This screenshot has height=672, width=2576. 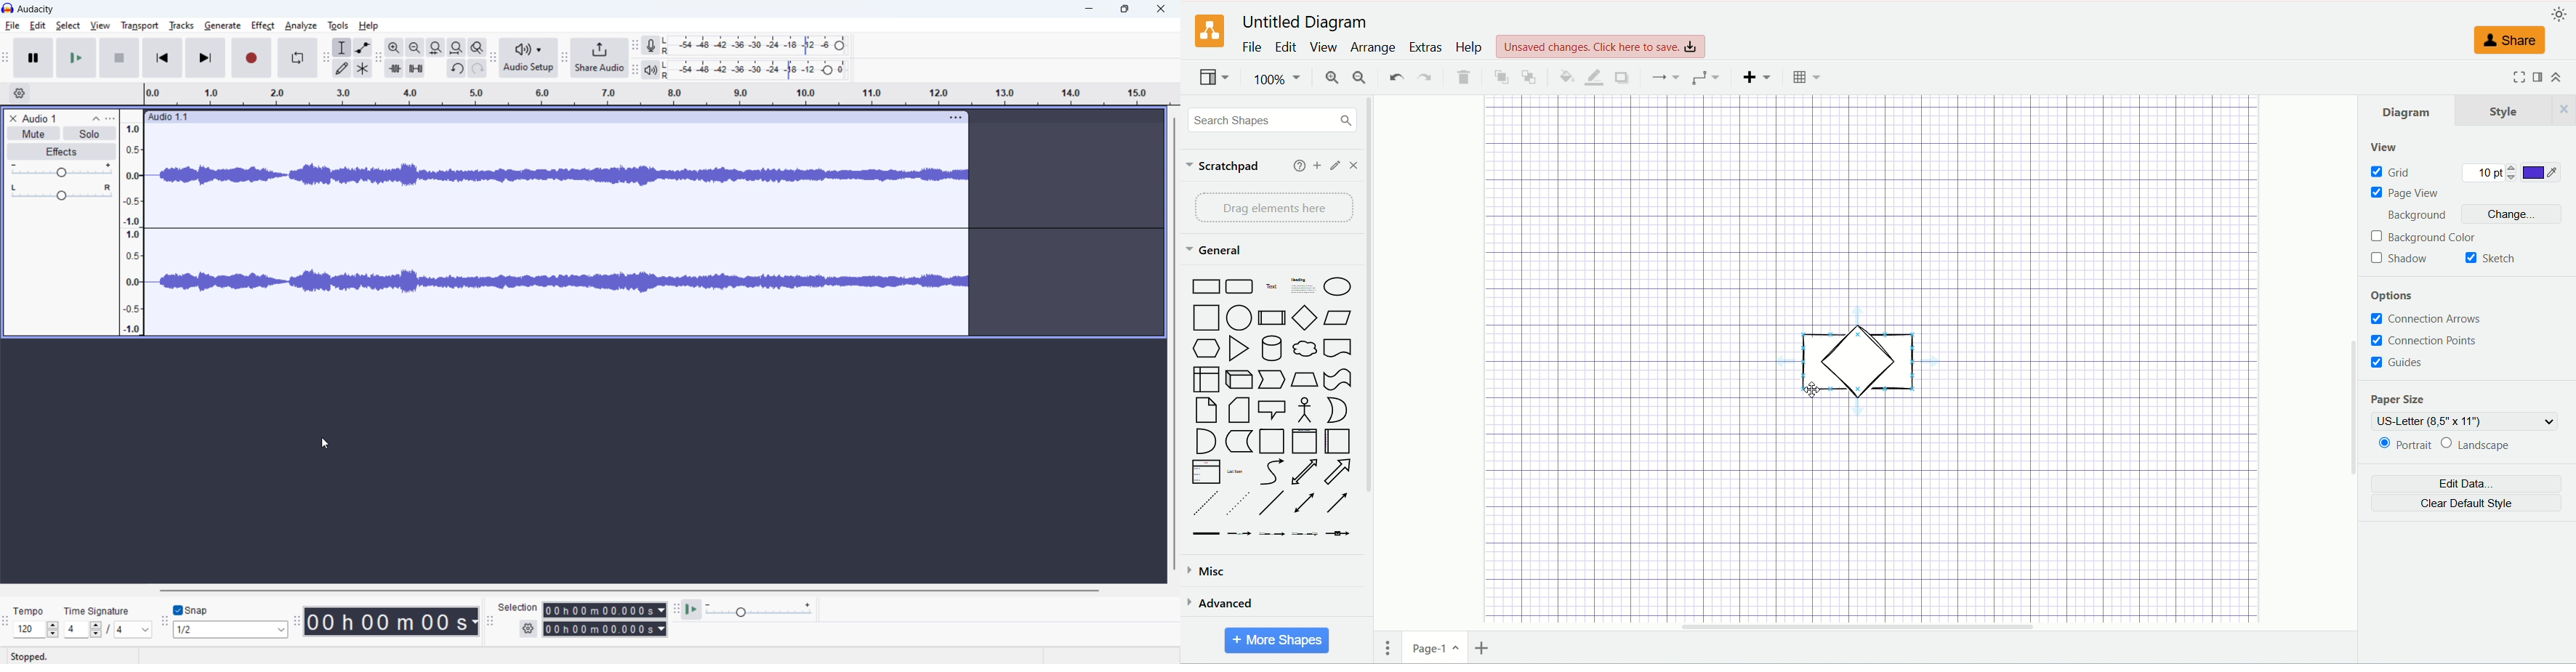 I want to click on snapping toolbar, so click(x=164, y=621).